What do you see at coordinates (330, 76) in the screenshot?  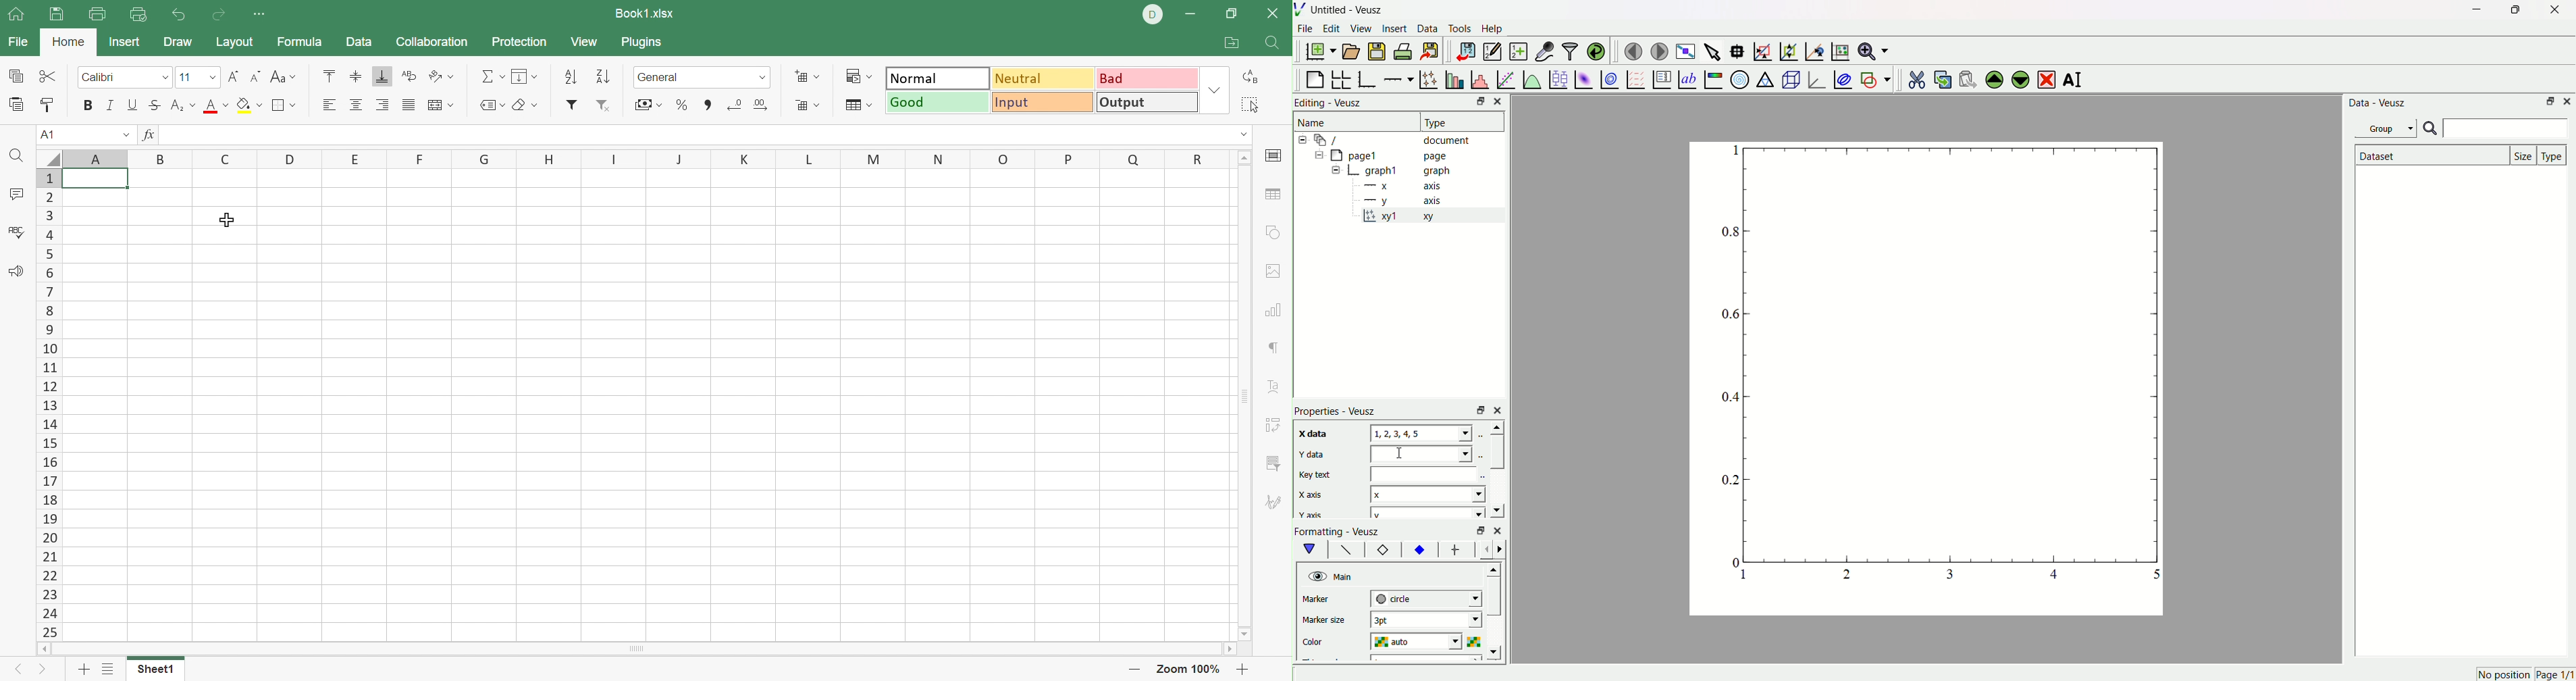 I see `Align top` at bounding box center [330, 76].